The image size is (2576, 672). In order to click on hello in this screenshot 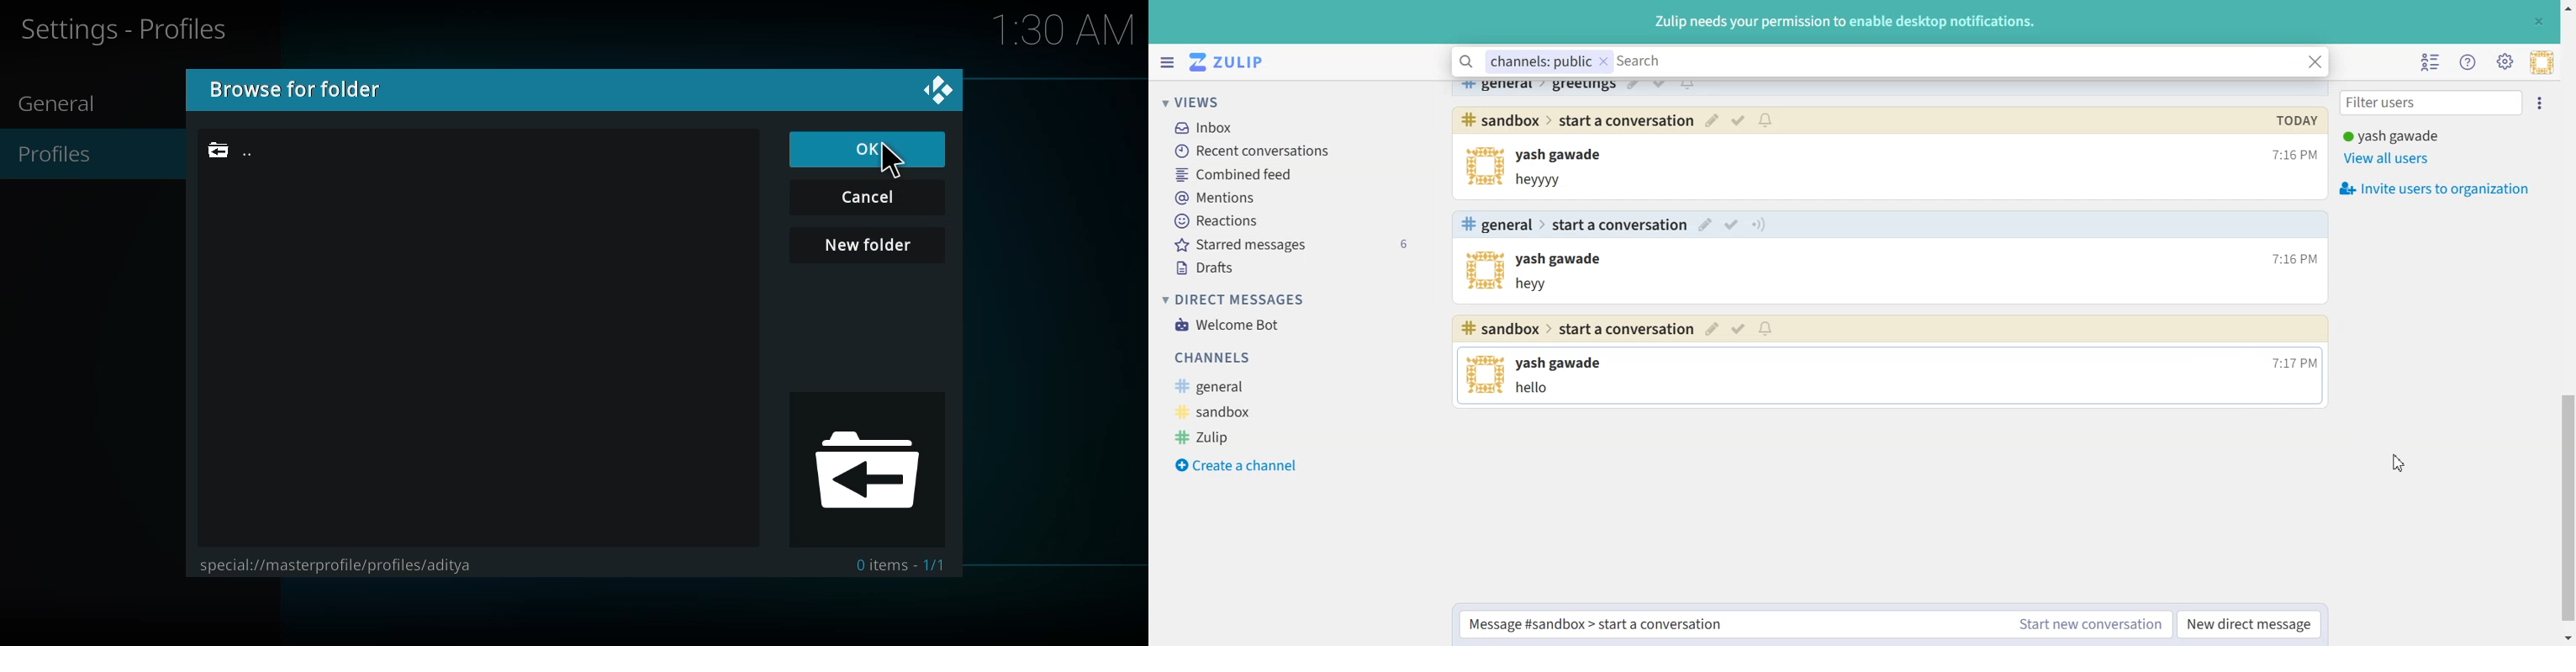, I will do `click(1538, 389)`.